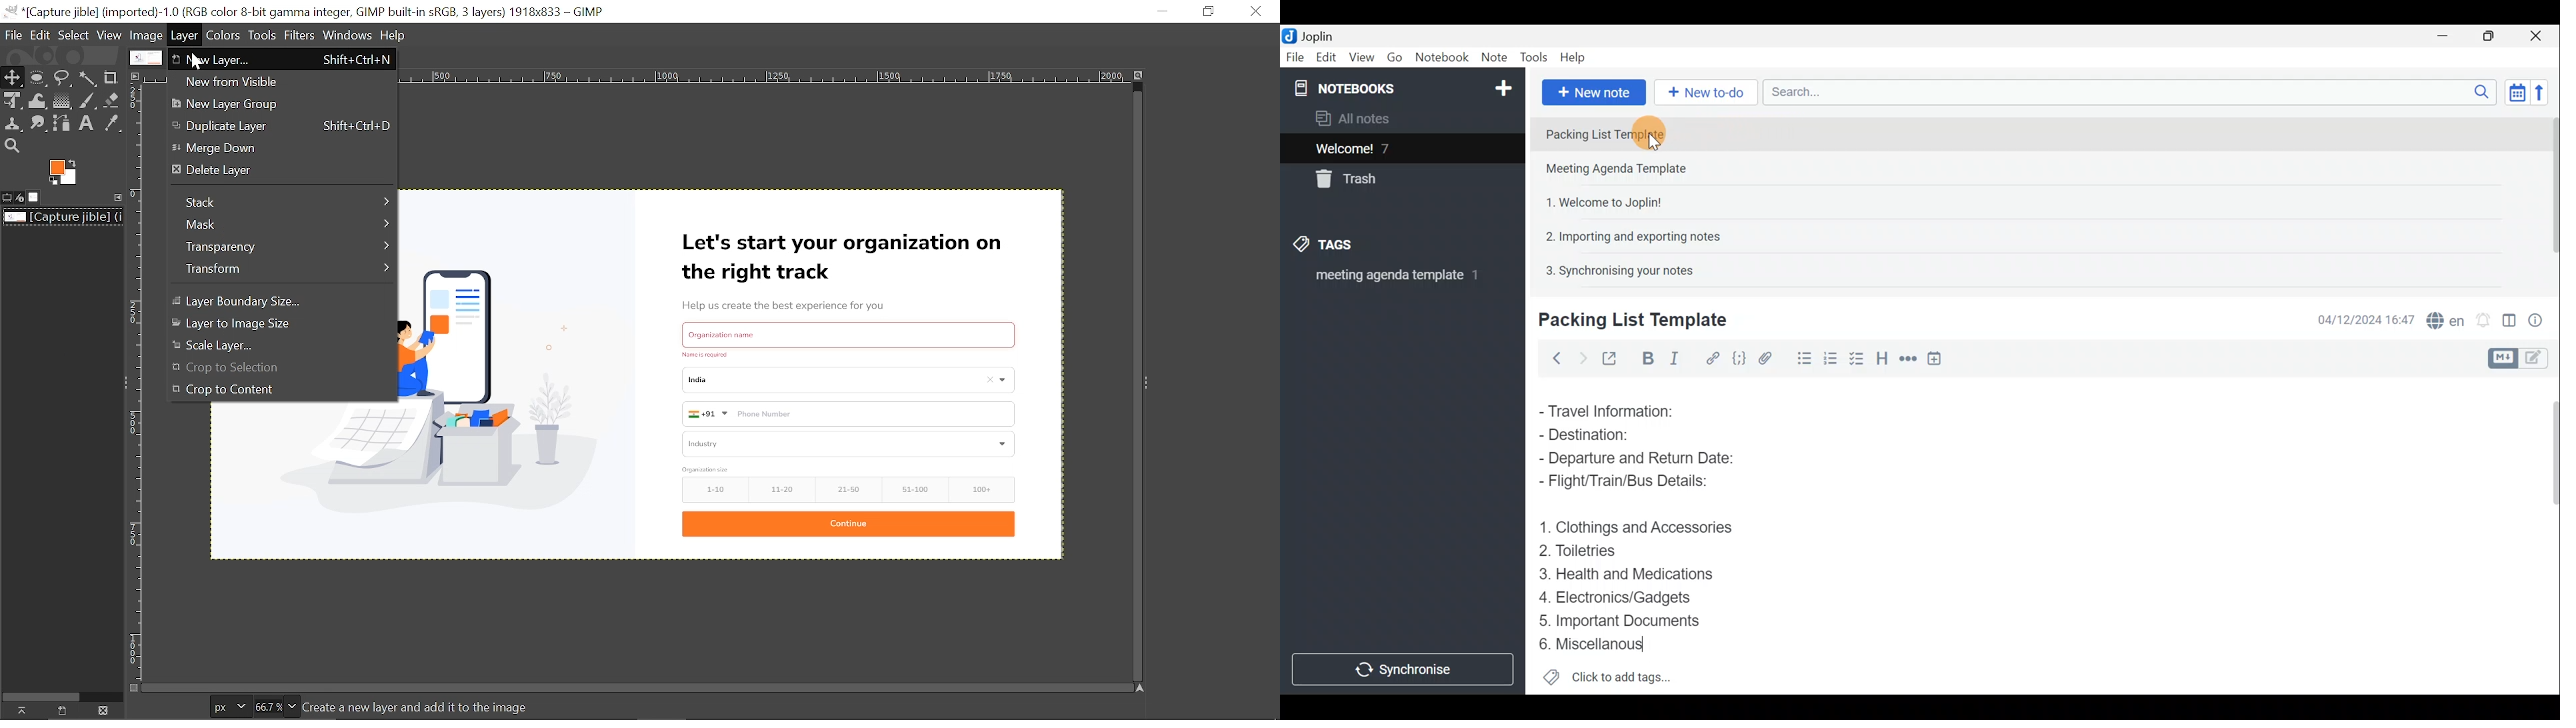 Image resolution: width=2576 pixels, height=728 pixels. I want to click on Scroll bar, so click(2547, 195).